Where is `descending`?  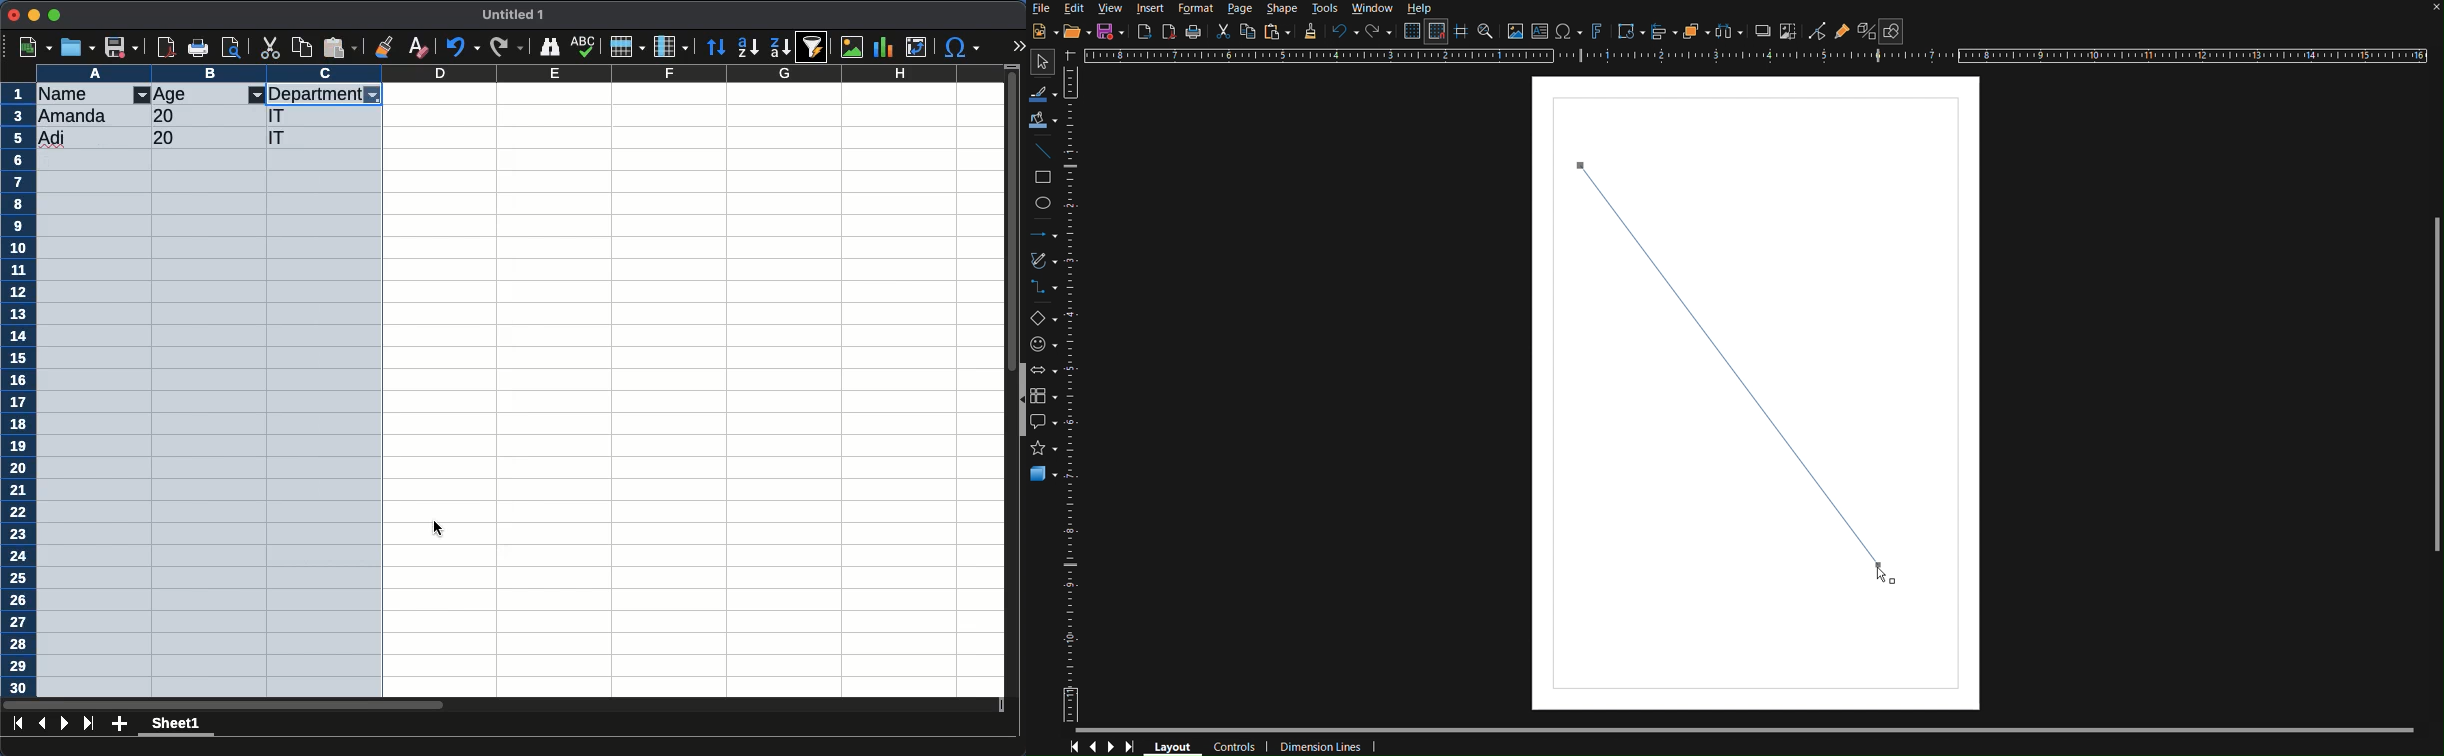 descending is located at coordinates (779, 46).